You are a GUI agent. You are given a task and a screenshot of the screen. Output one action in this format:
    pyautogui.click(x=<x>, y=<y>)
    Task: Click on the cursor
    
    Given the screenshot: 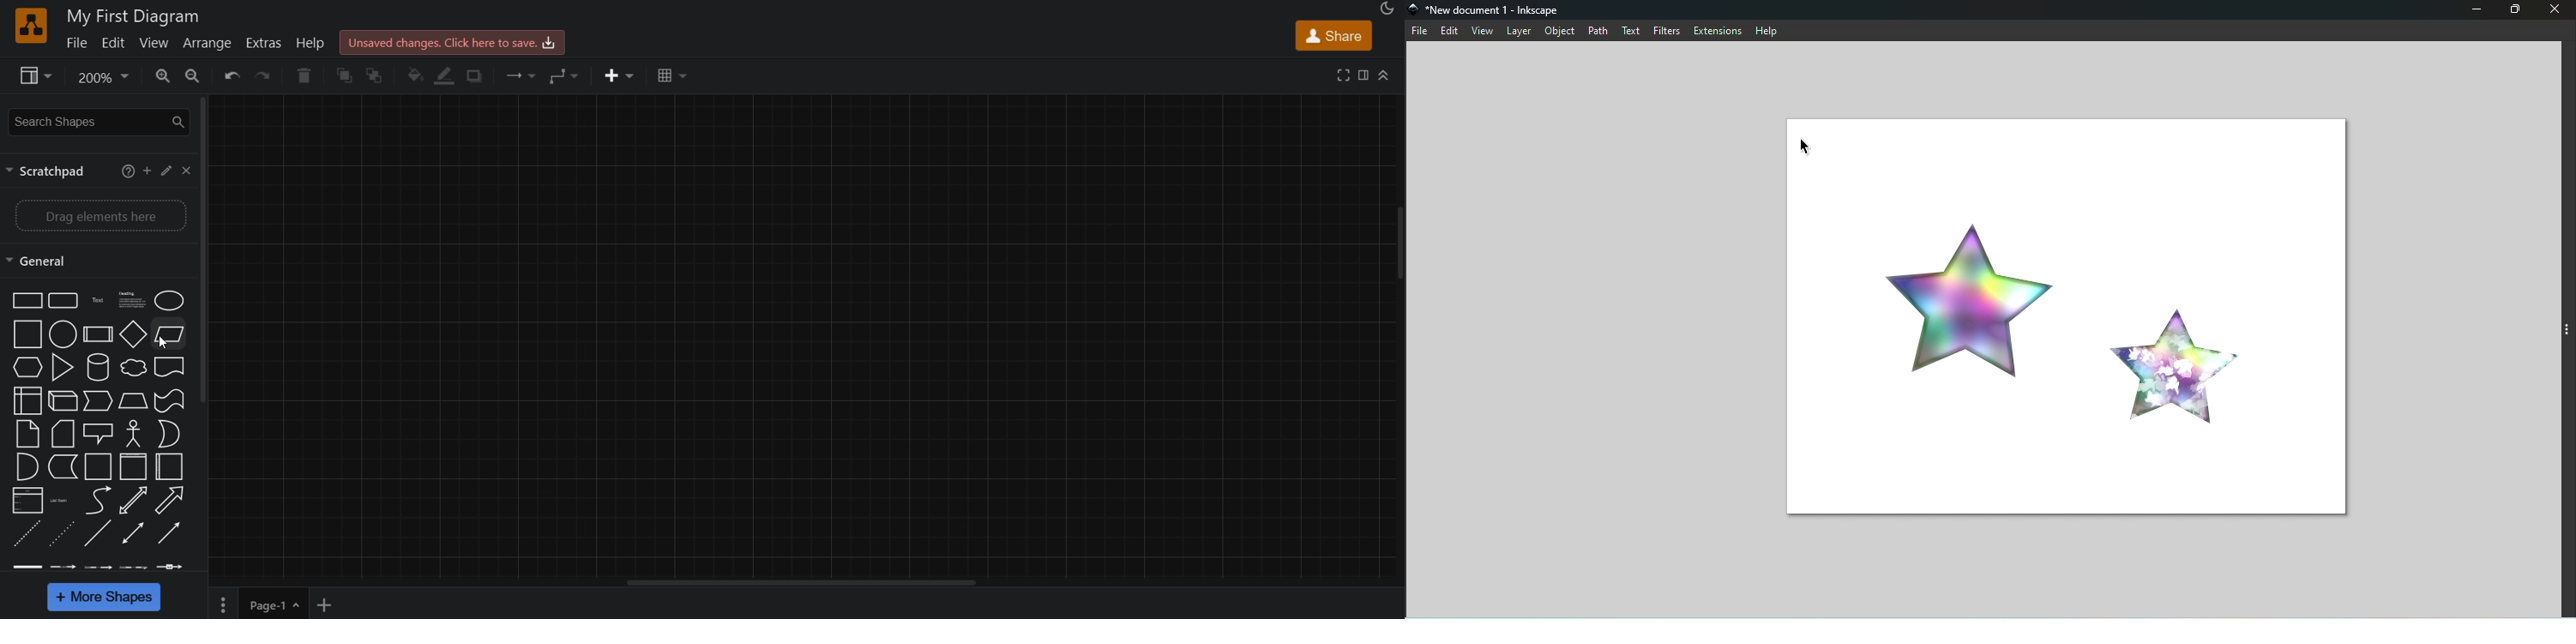 What is the action you would take?
    pyautogui.click(x=160, y=342)
    